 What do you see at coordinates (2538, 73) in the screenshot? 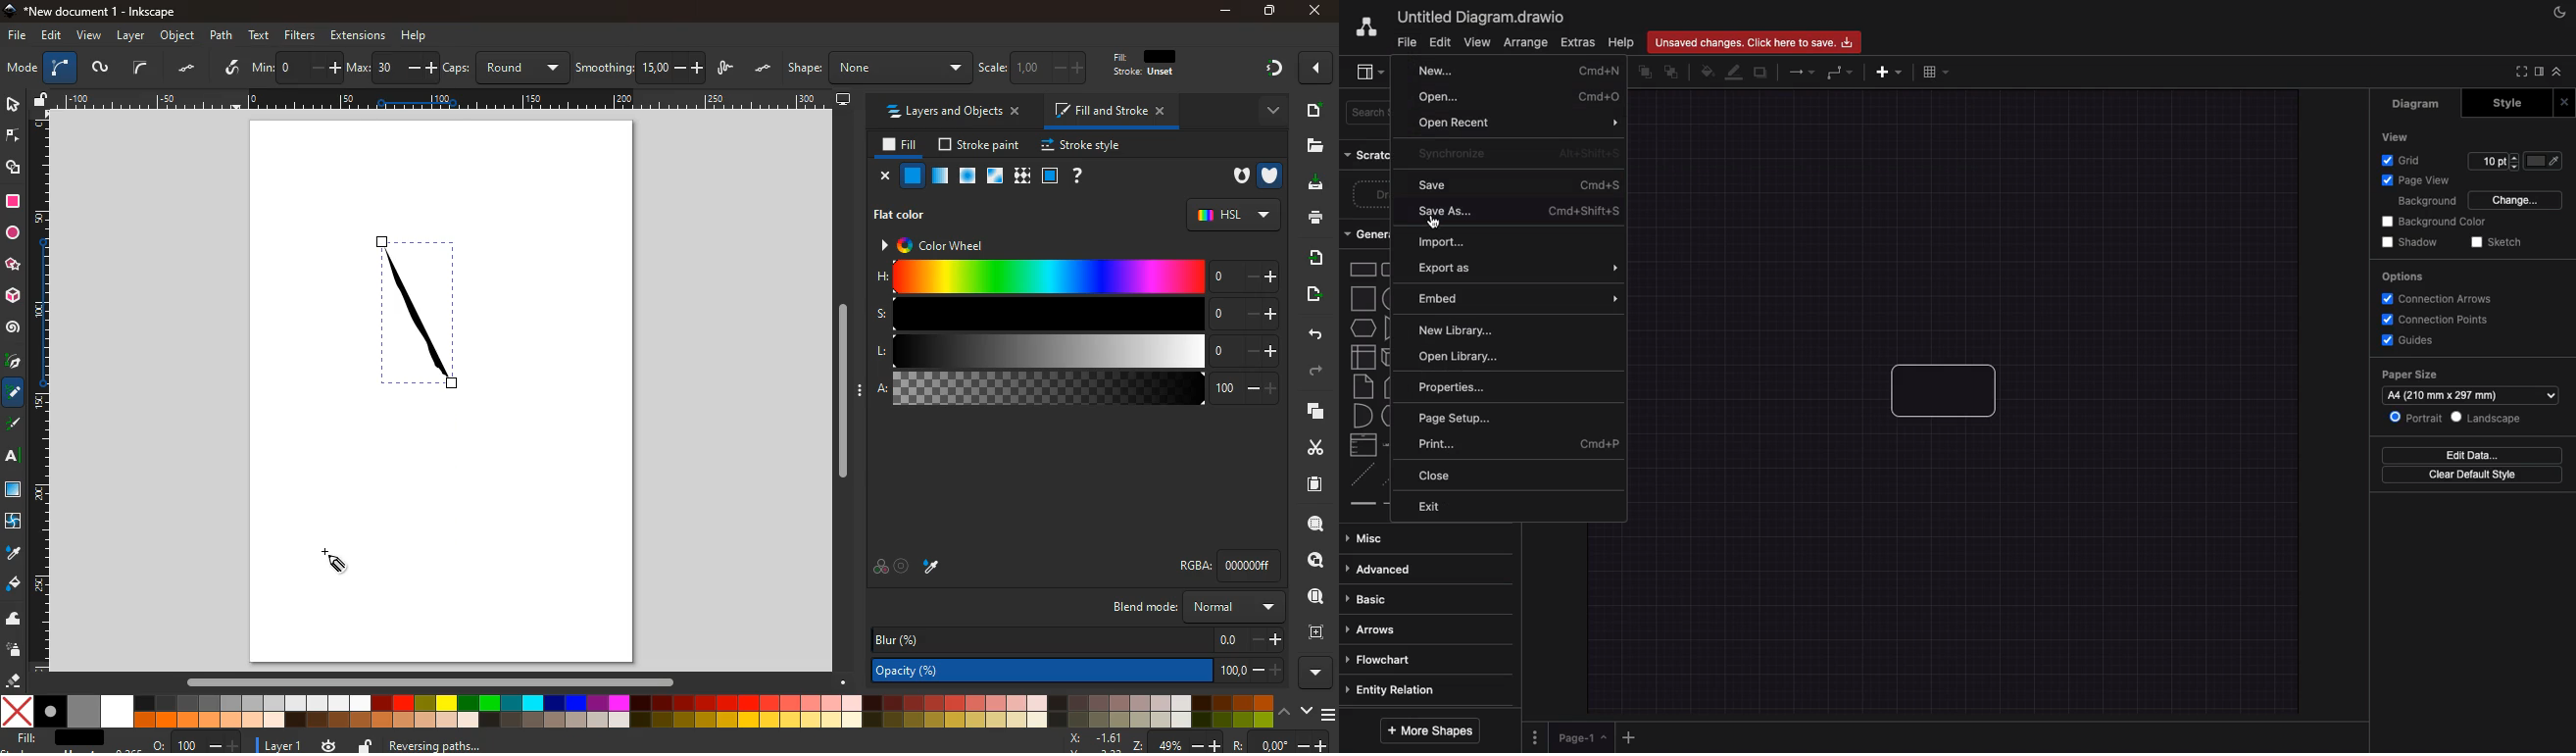
I see `Sidebar` at bounding box center [2538, 73].